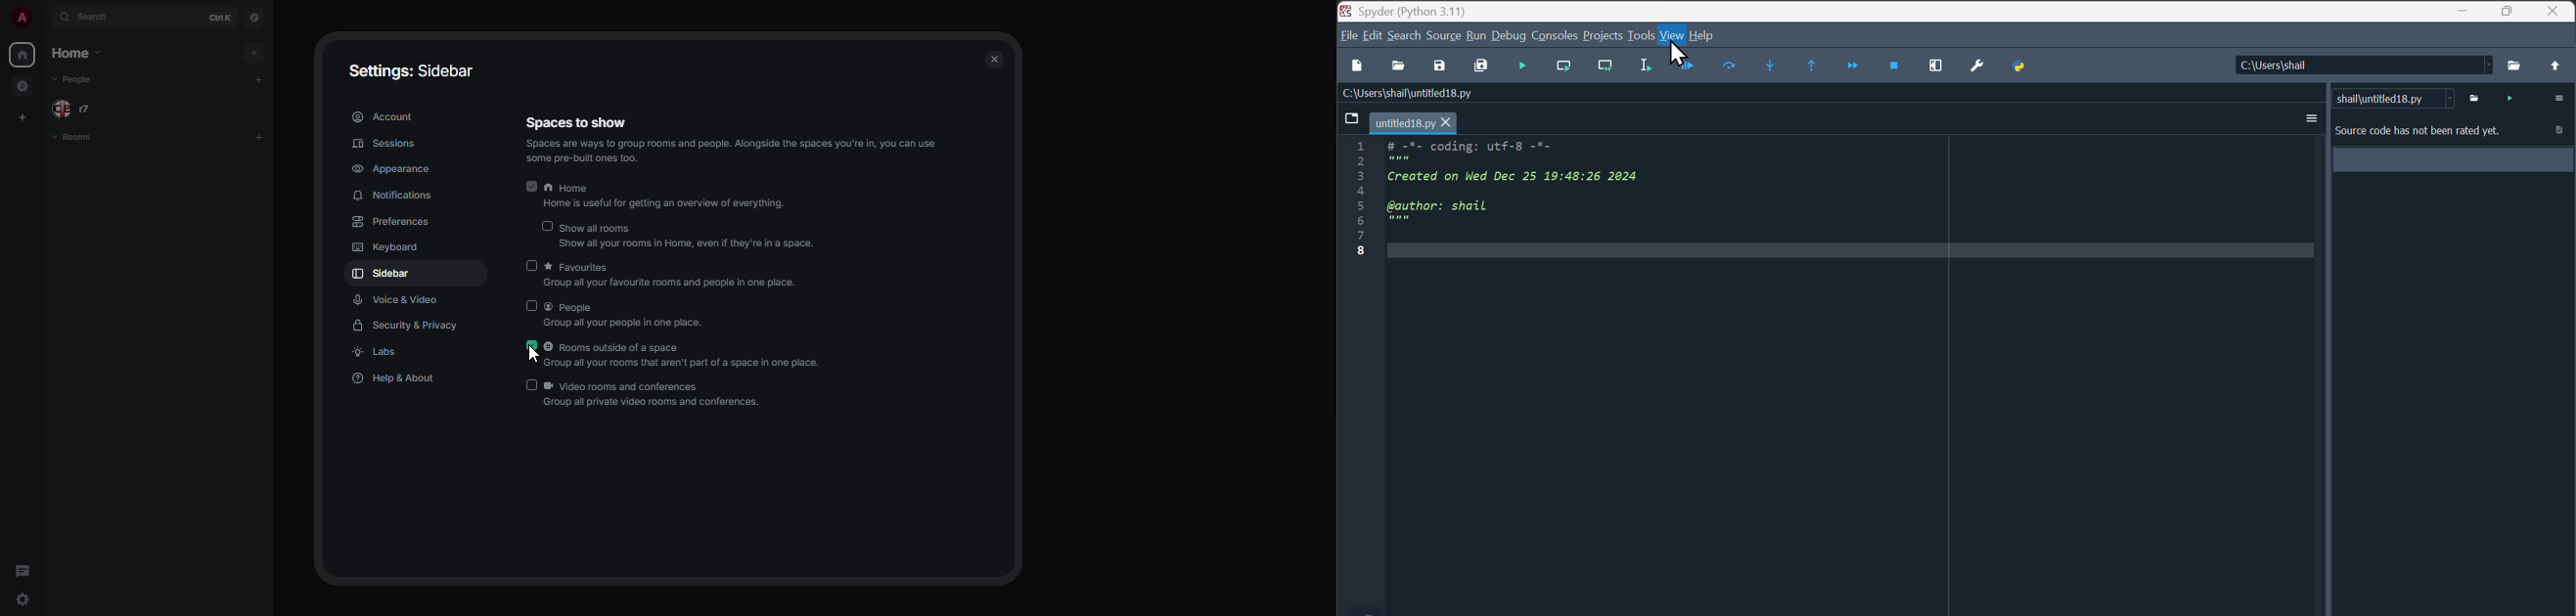  What do you see at coordinates (398, 300) in the screenshot?
I see `voice & video` at bounding box center [398, 300].